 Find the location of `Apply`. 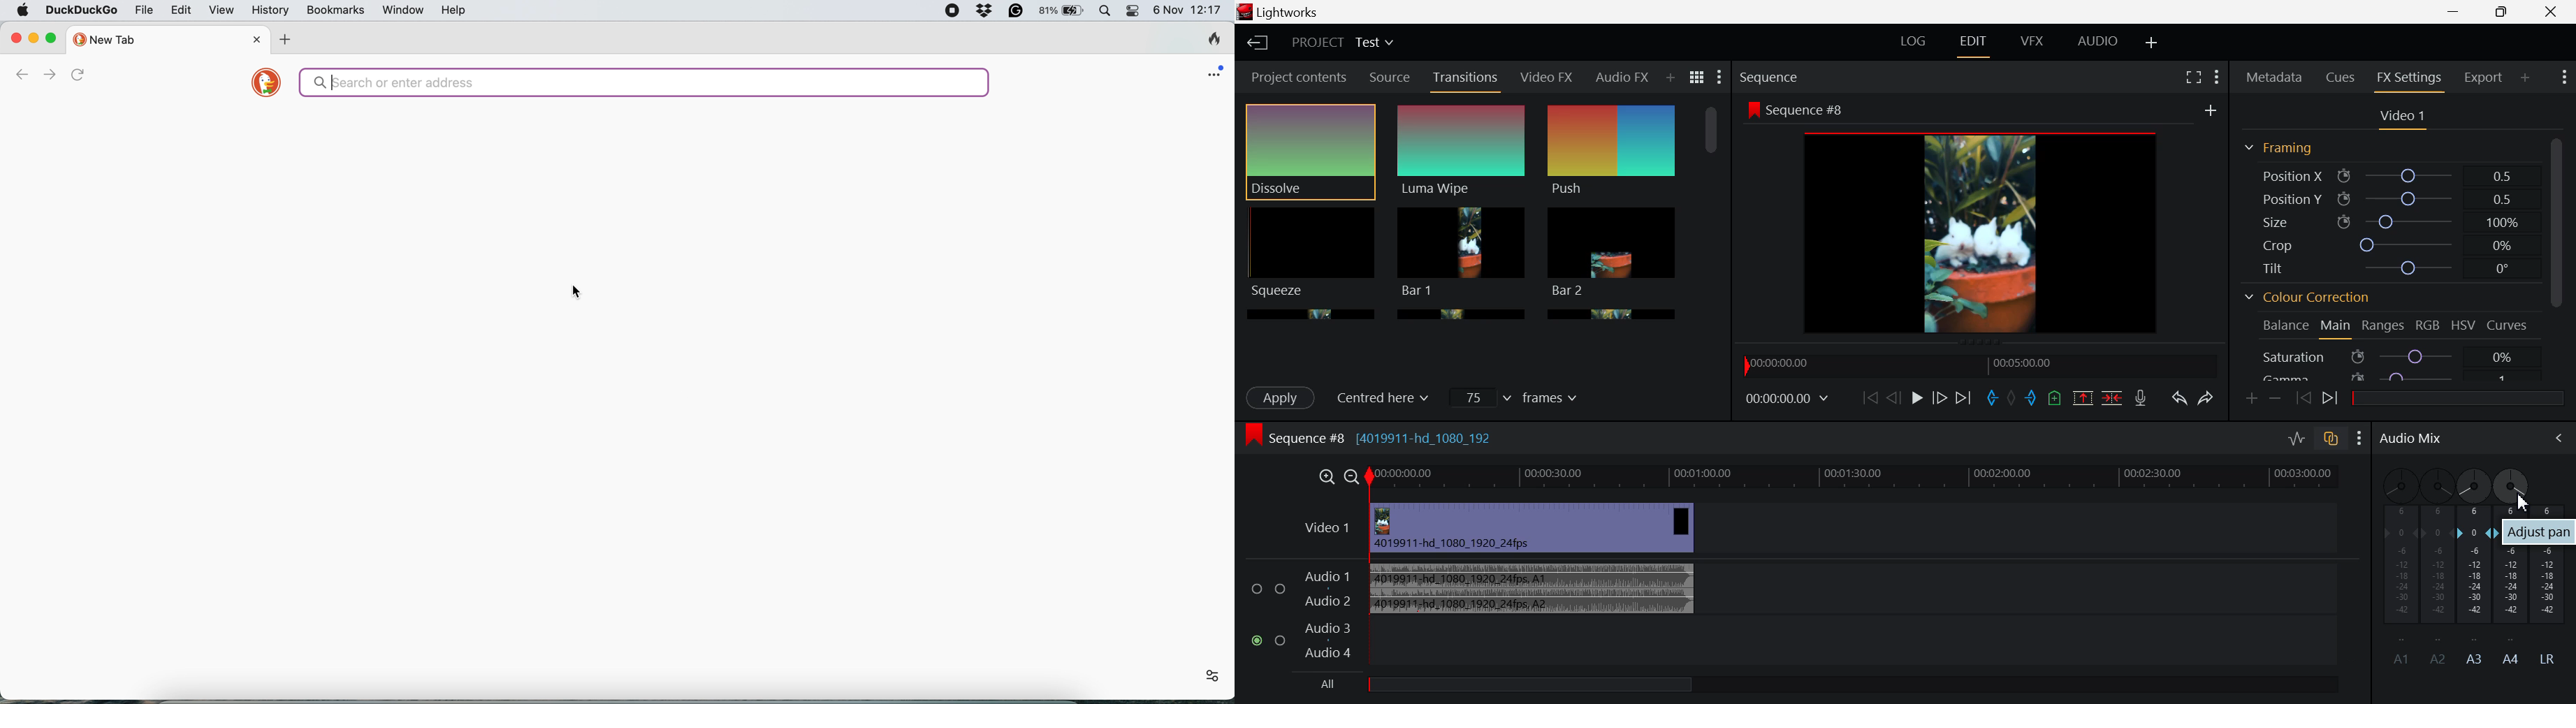

Apply is located at coordinates (1282, 397).